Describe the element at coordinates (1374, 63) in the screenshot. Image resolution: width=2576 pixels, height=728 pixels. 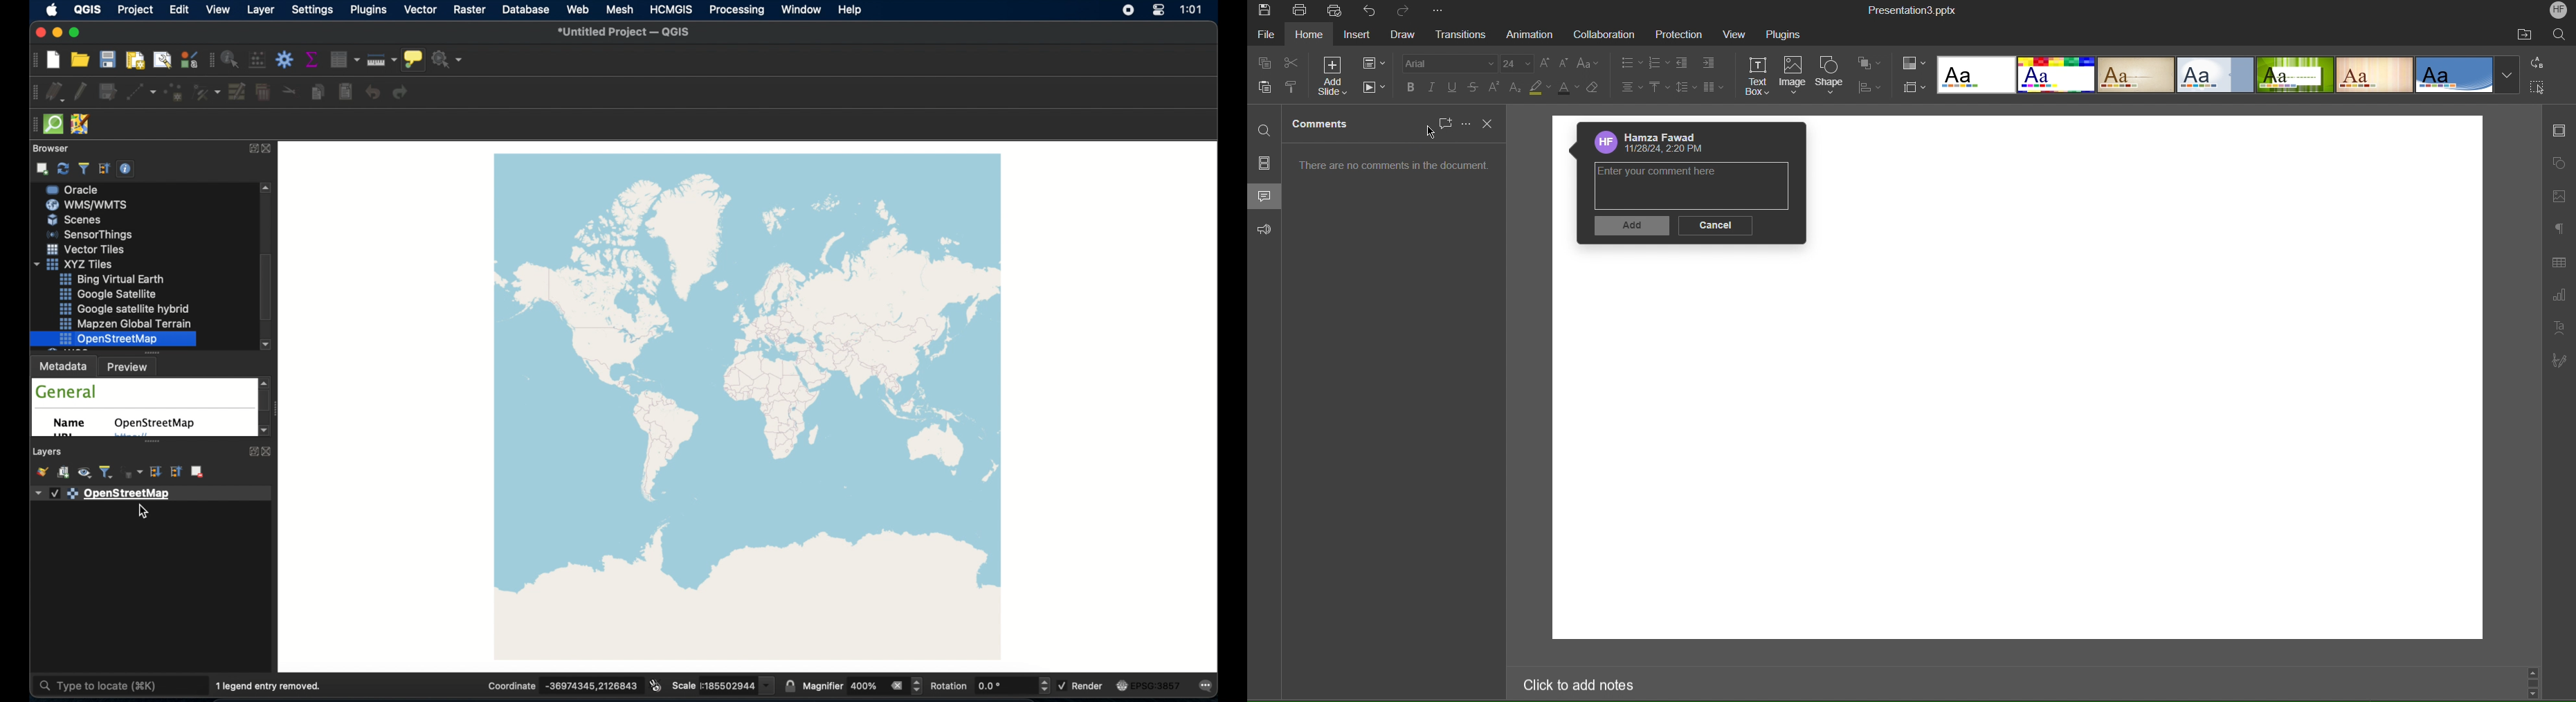
I see `Slide Settings` at that location.